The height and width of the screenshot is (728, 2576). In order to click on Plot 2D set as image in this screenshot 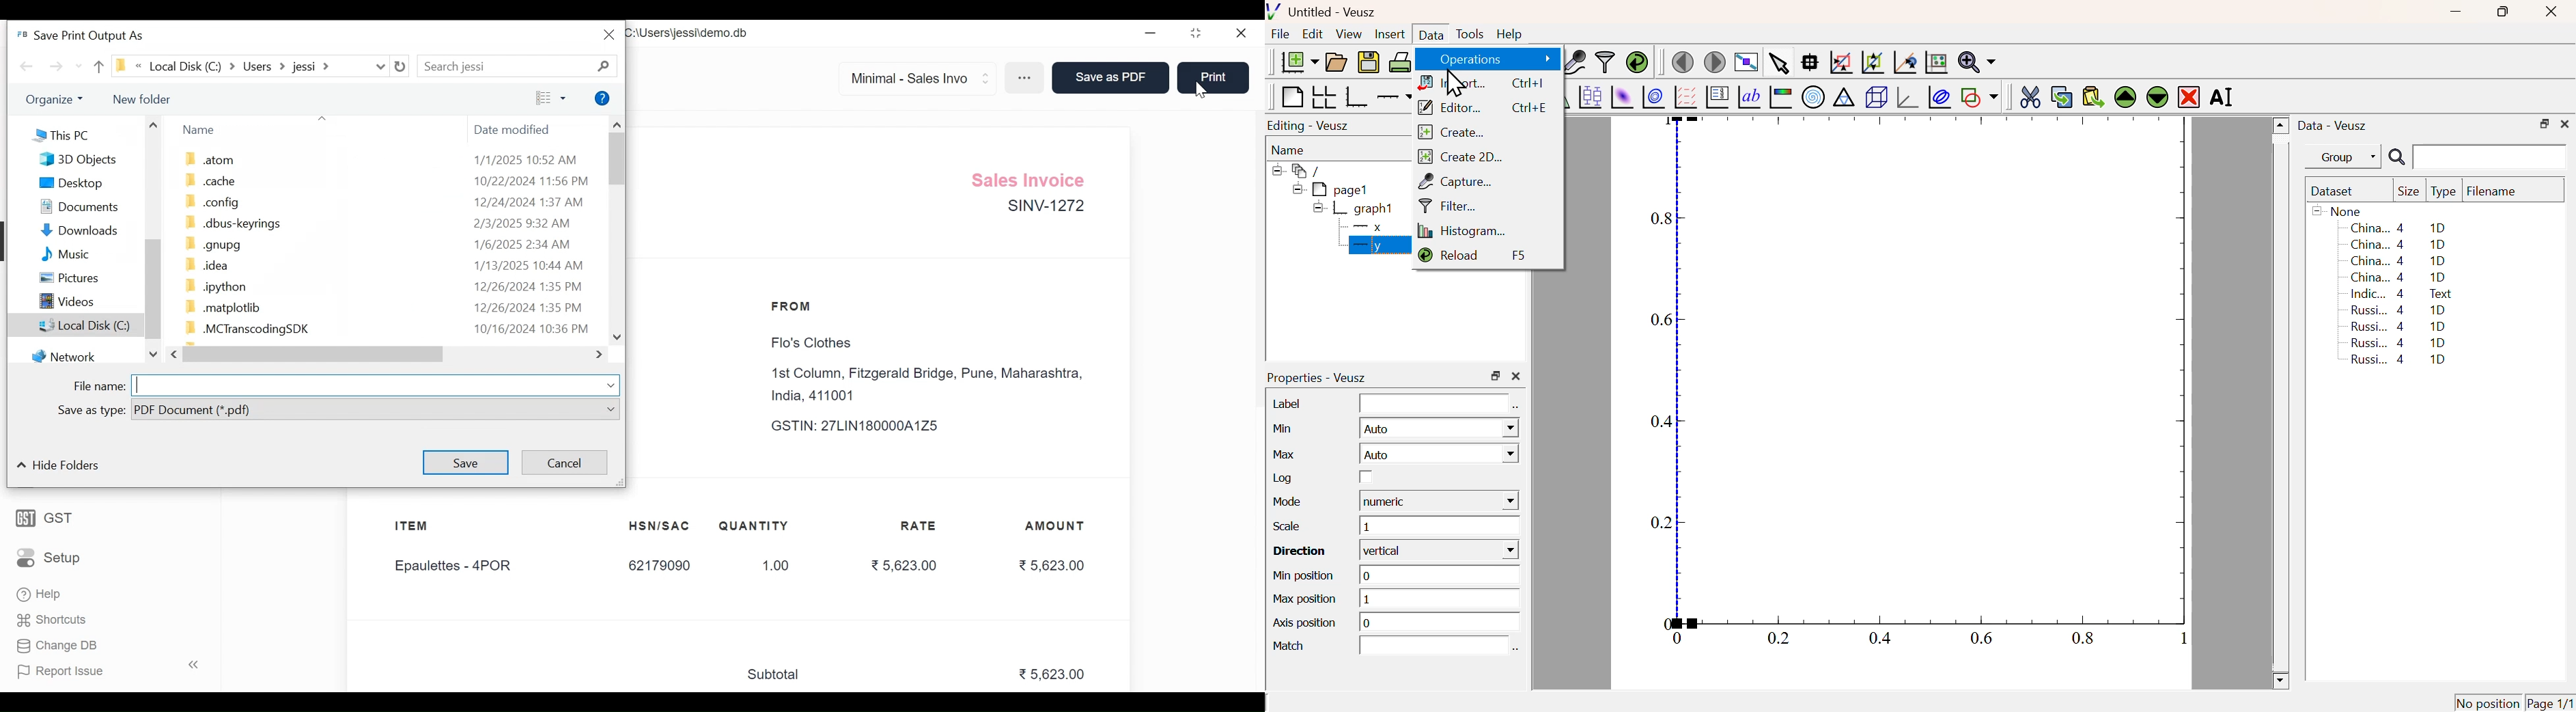, I will do `click(1621, 98)`.